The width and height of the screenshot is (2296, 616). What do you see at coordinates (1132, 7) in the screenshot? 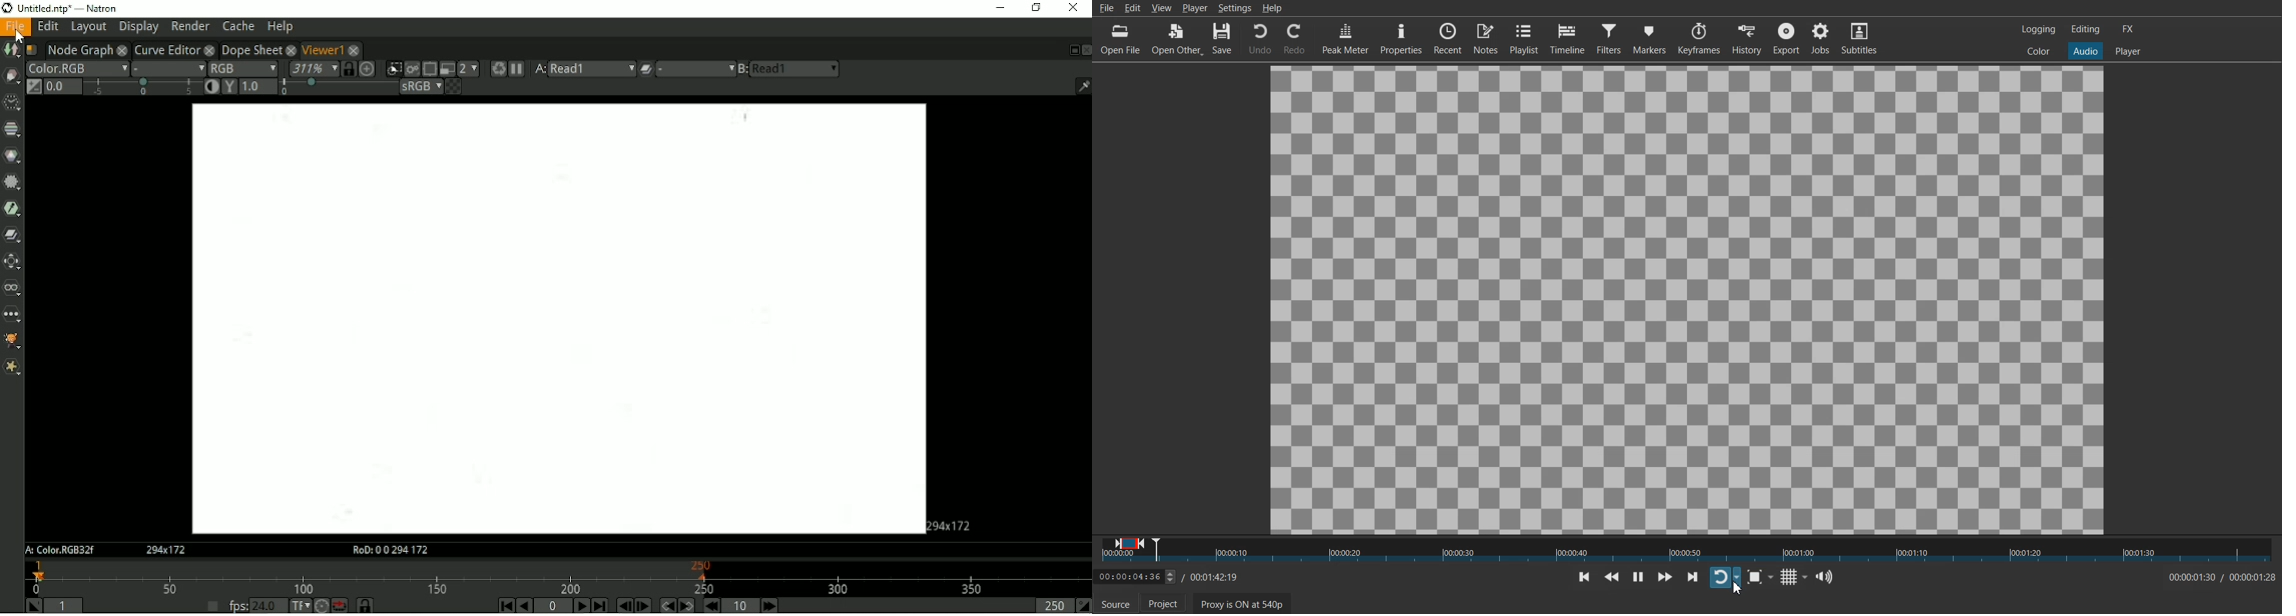
I see `Edit` at bounding box center [1132, 7].